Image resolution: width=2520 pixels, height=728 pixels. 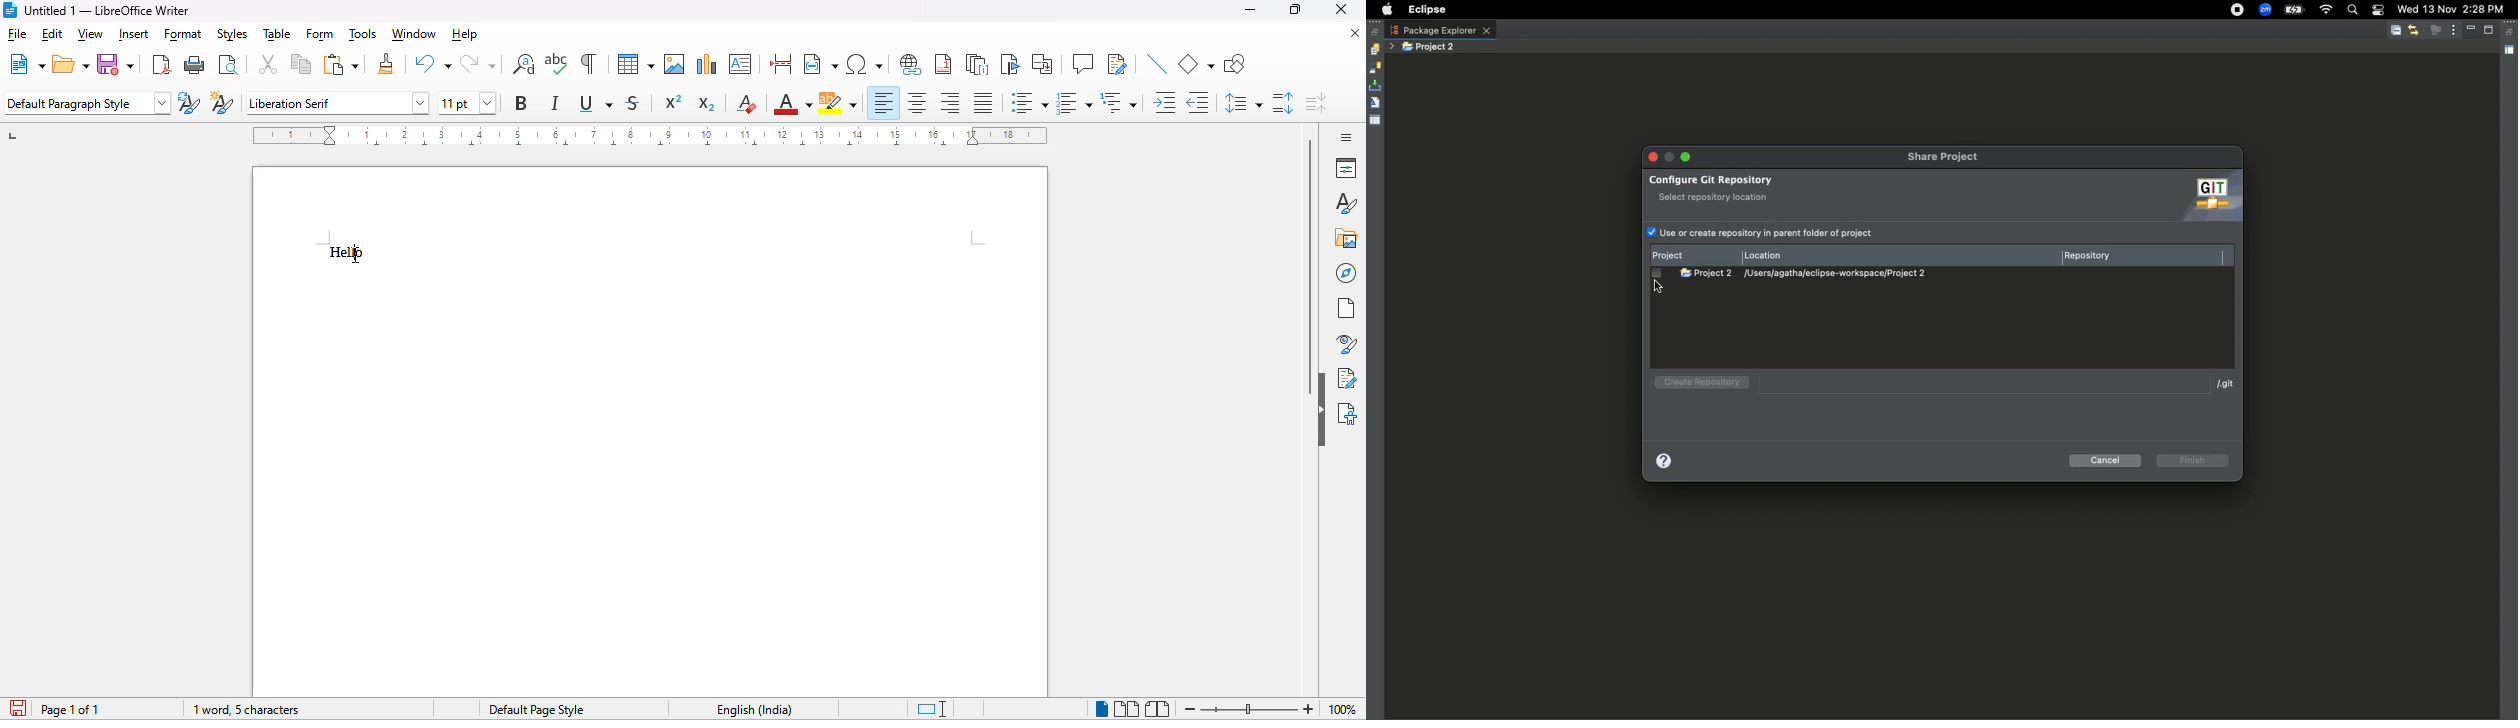 I want to click on maximize, so click(x=1296, y=10).